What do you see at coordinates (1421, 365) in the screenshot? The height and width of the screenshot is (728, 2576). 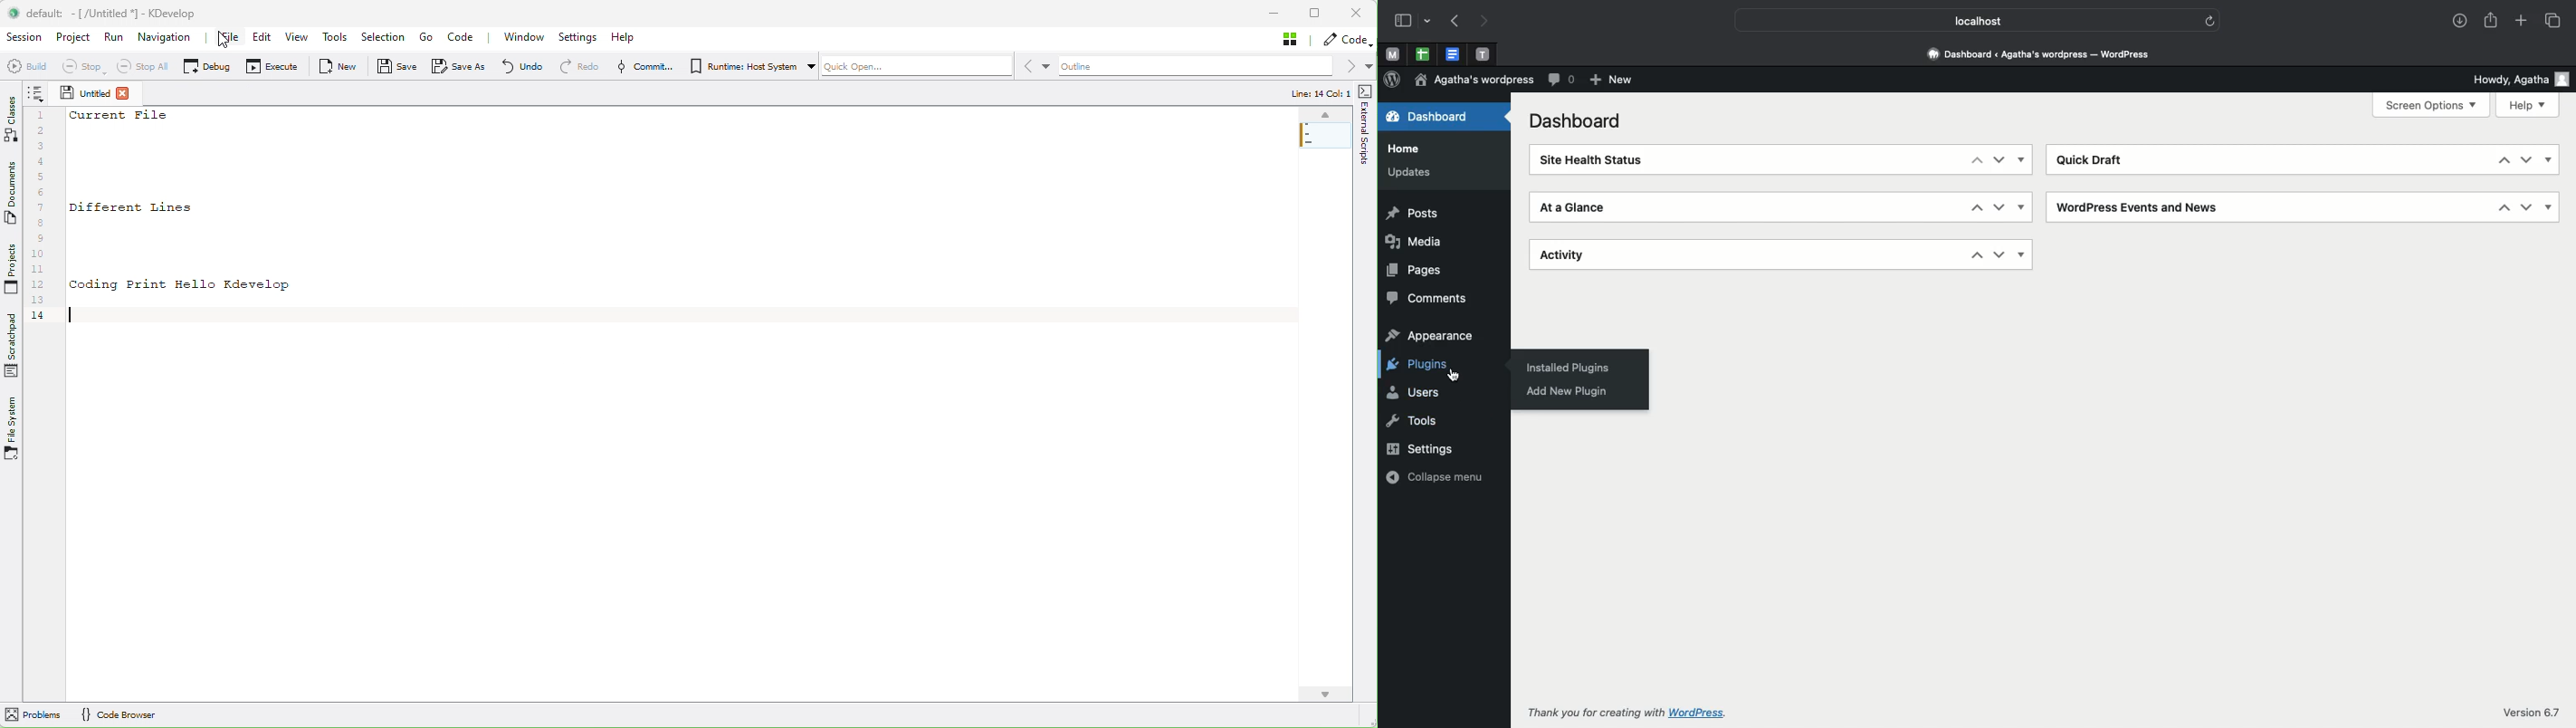 I see `Plugins` at bounding box center [1421, 365].